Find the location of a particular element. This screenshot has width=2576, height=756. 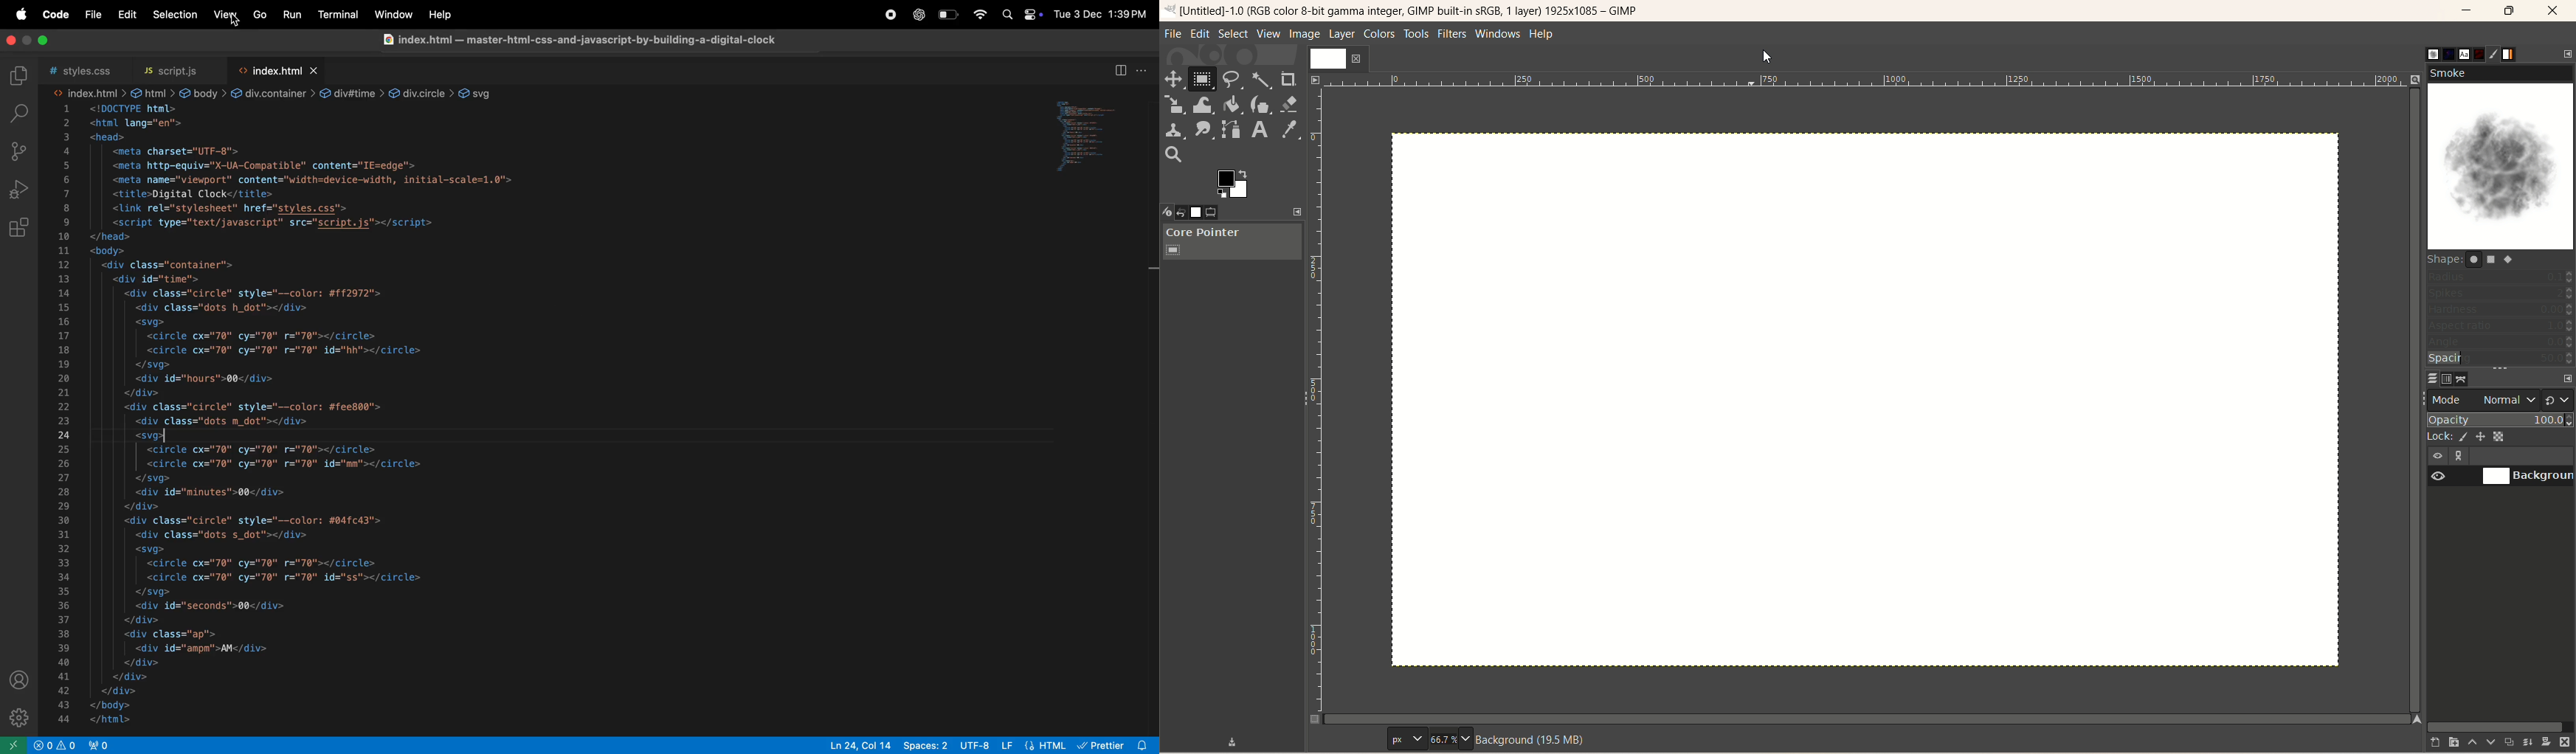

help is located at coordinates (1540, 35).